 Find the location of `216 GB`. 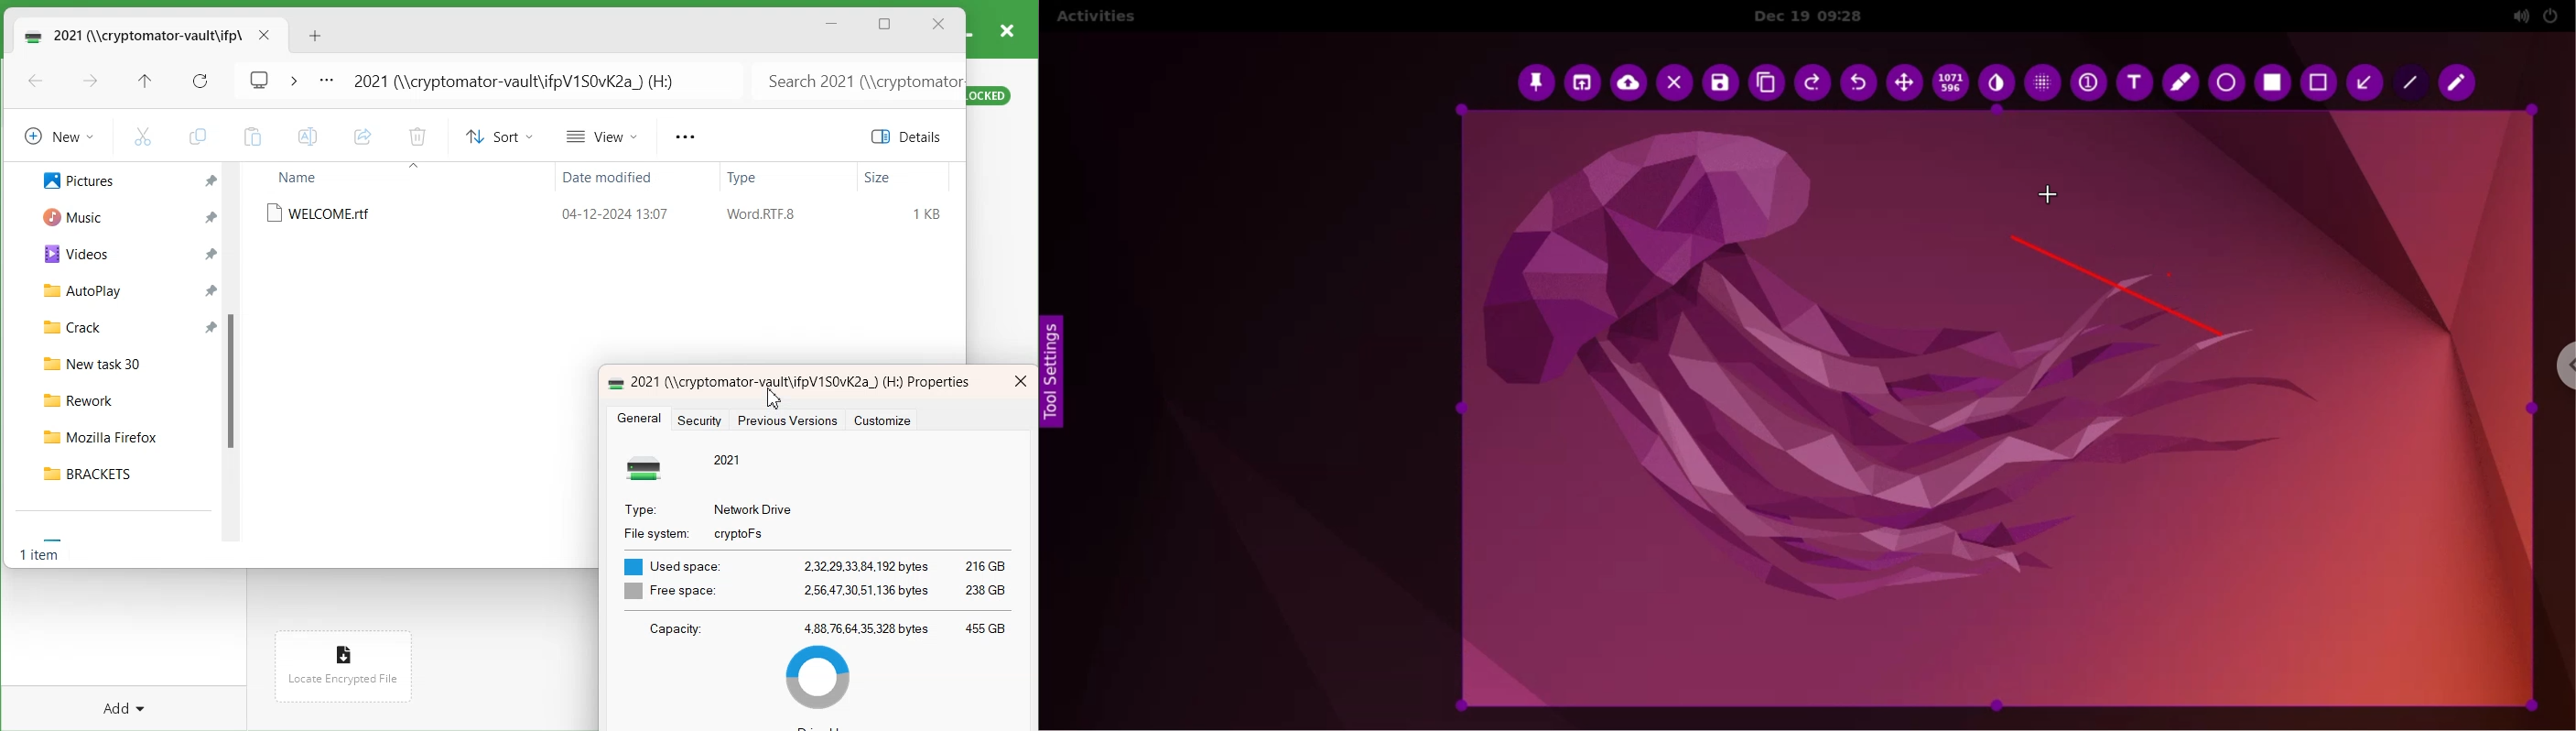

216 GB is located at coordinates (987, 566).